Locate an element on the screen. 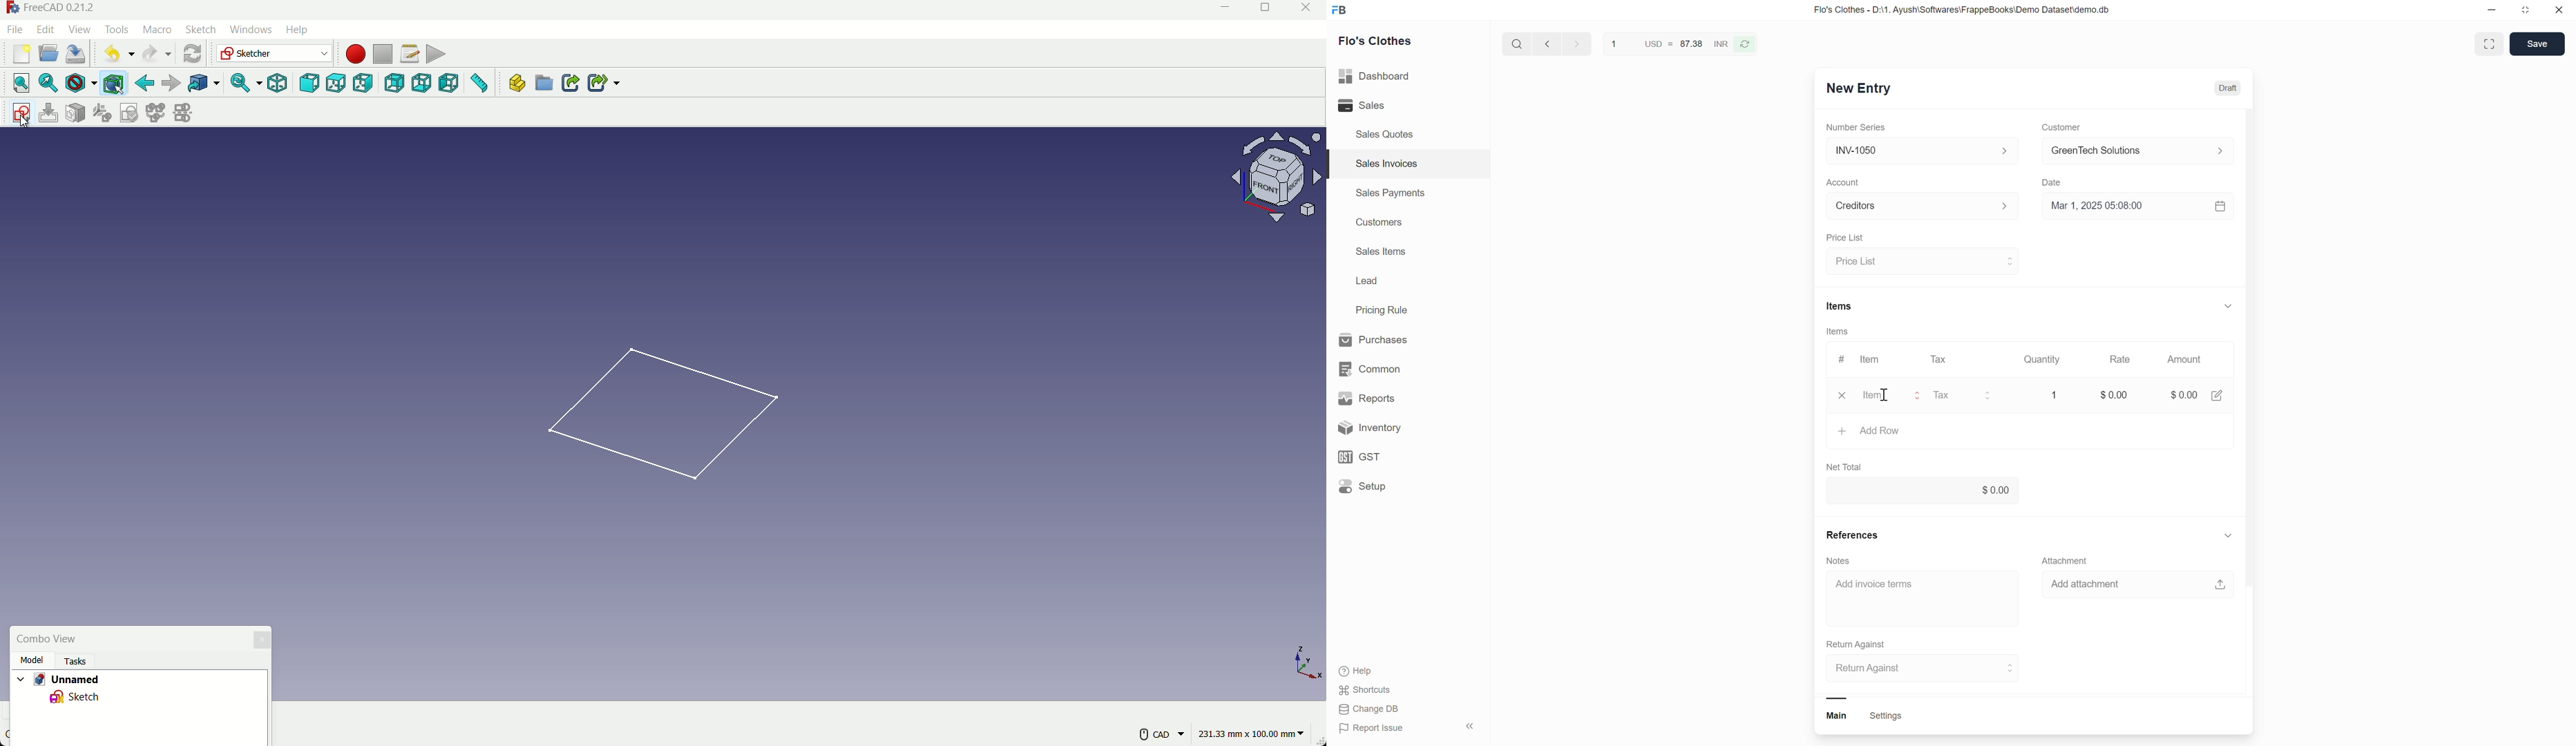 The height and width of the screenshot is (756, 2576). Add invoice term input box is located at coordinates (1906, 589).